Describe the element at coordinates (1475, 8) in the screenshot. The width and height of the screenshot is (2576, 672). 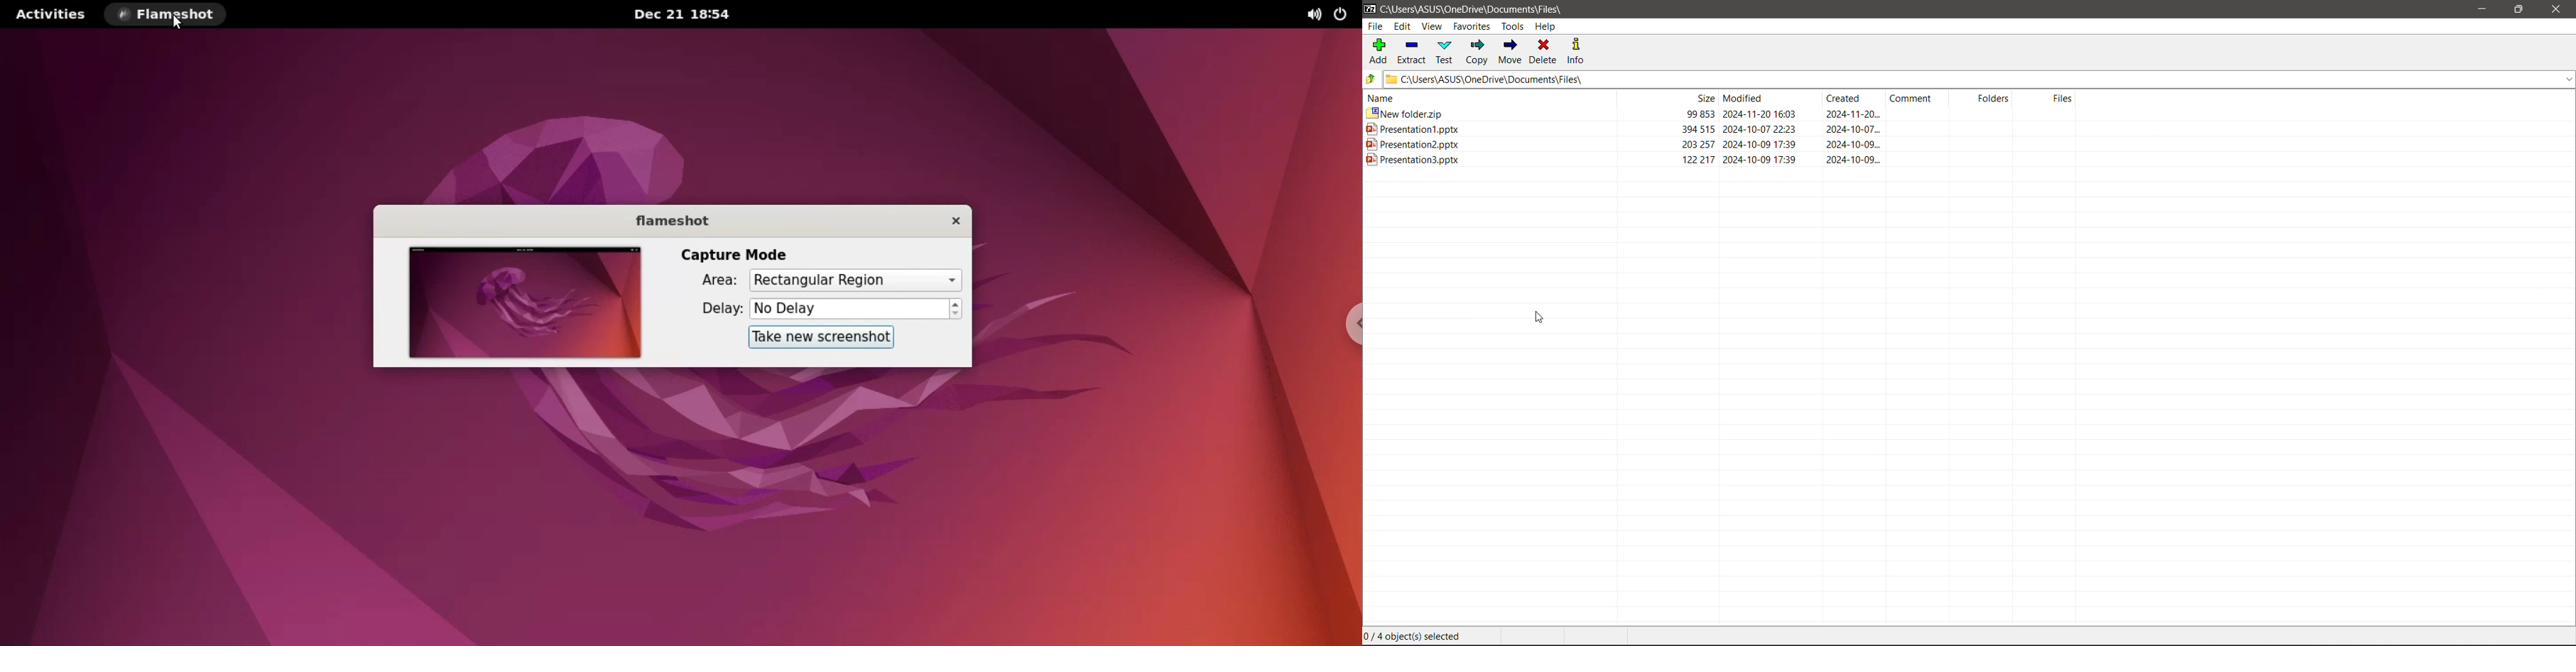
I see `Current Folder Path` at that location.